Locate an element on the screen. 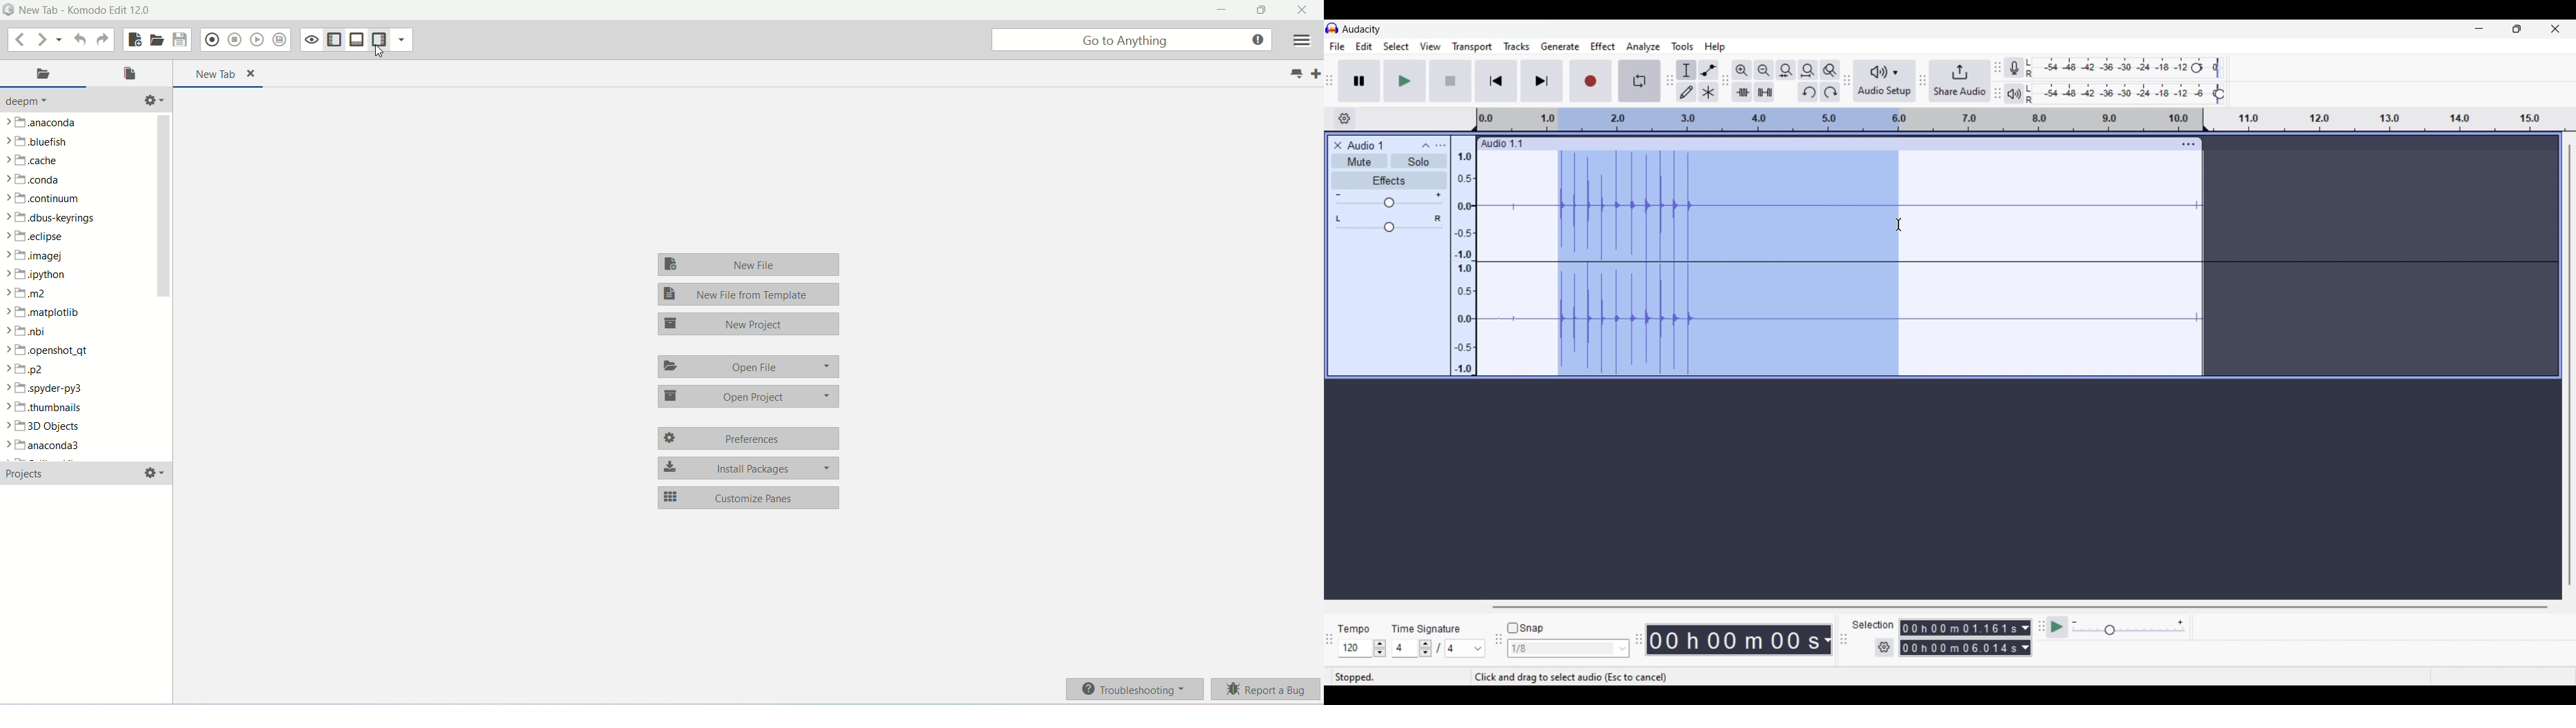  Fit selection to width is located at coordinates (1786, 70).